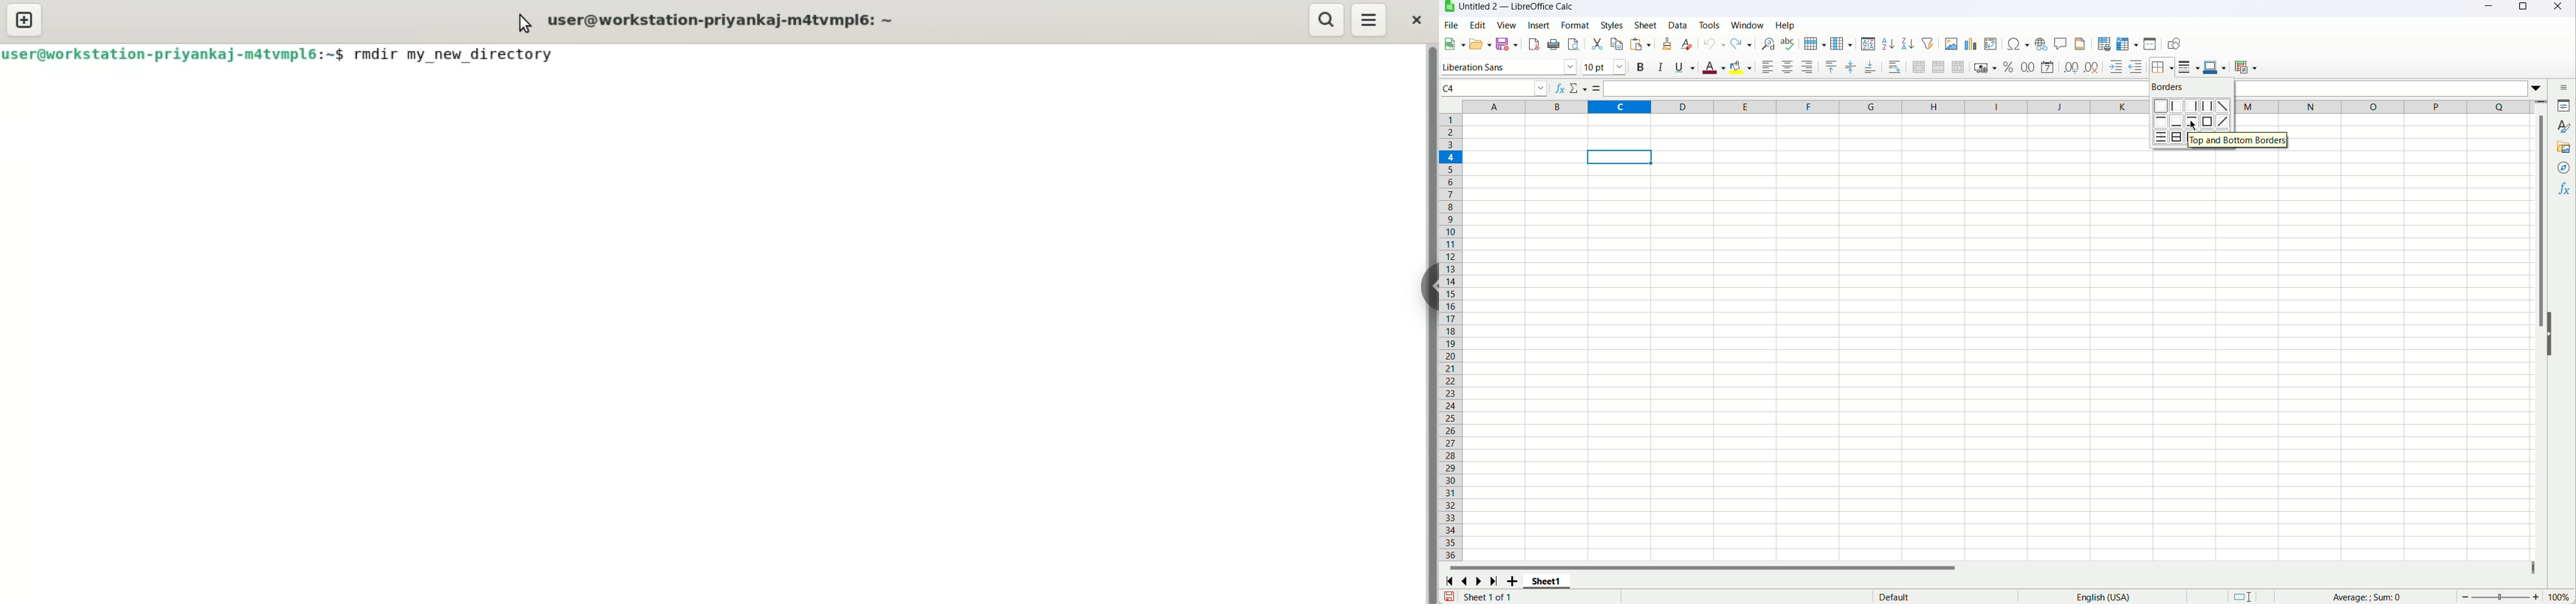 The image size is (2576, 616). What do you see at coordinates (1814, 44) in the screenshot?
I see `Row` at bounding box center [1814, 44].